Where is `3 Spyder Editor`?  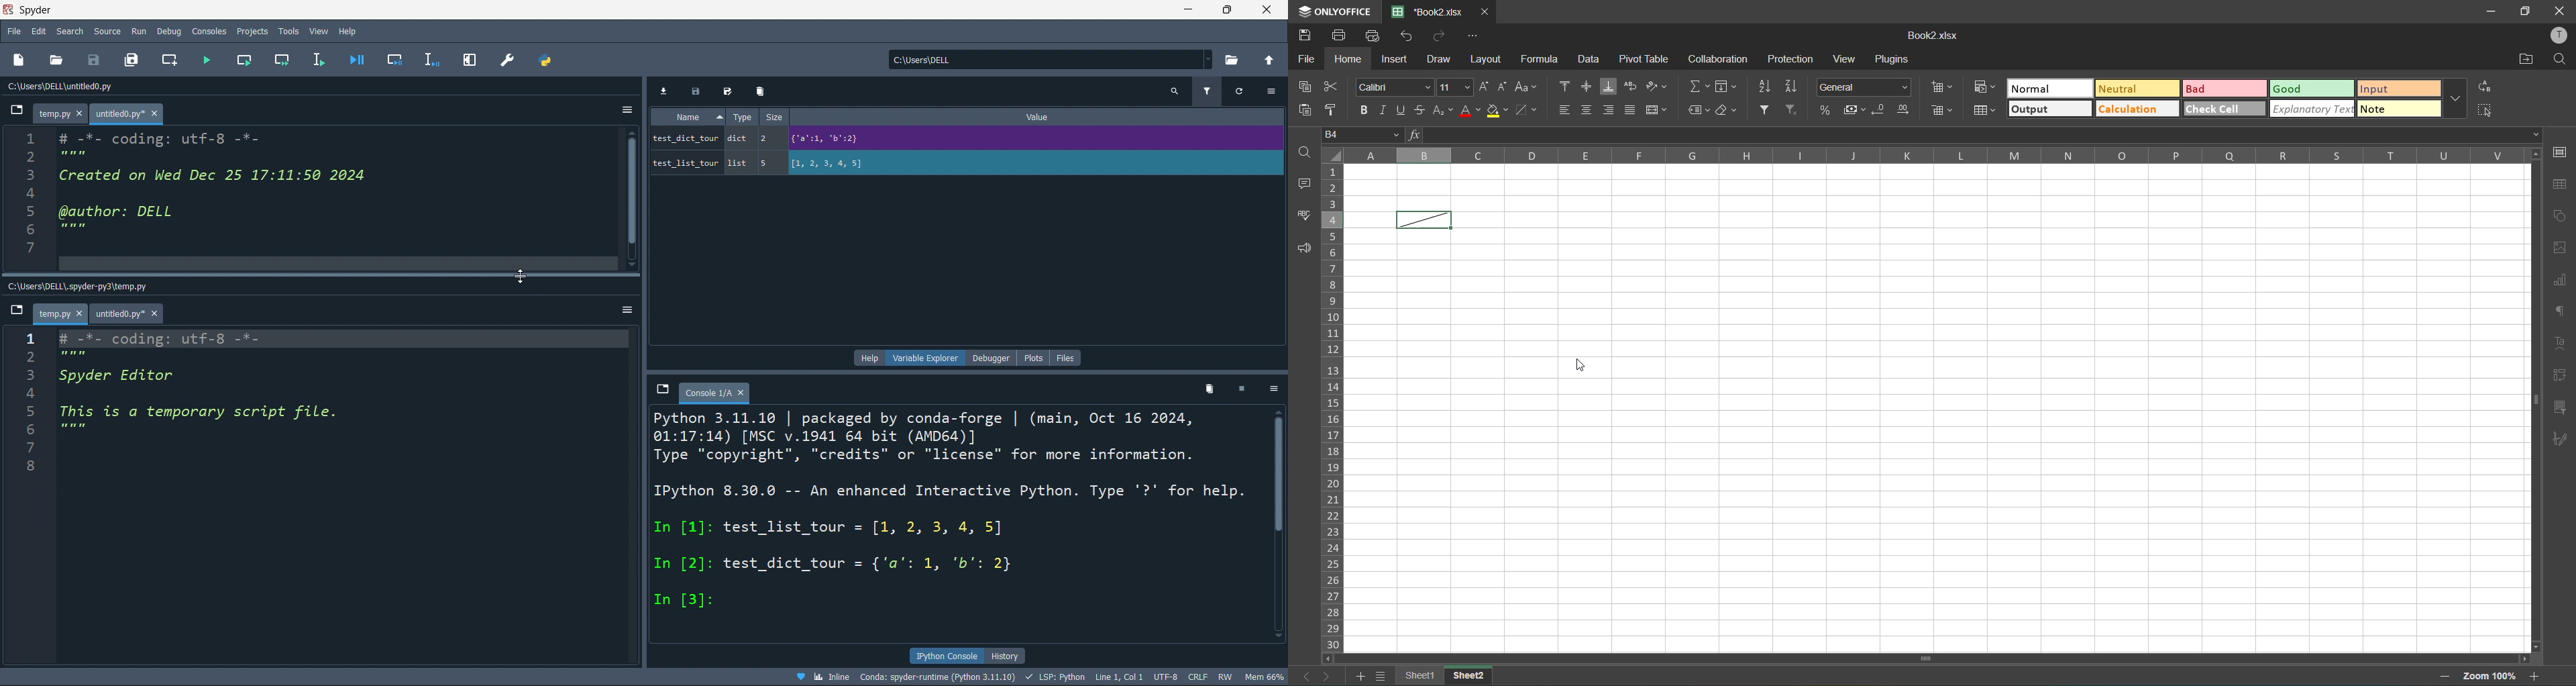 3 Spyder Editor is located at coordinates (111, 377).